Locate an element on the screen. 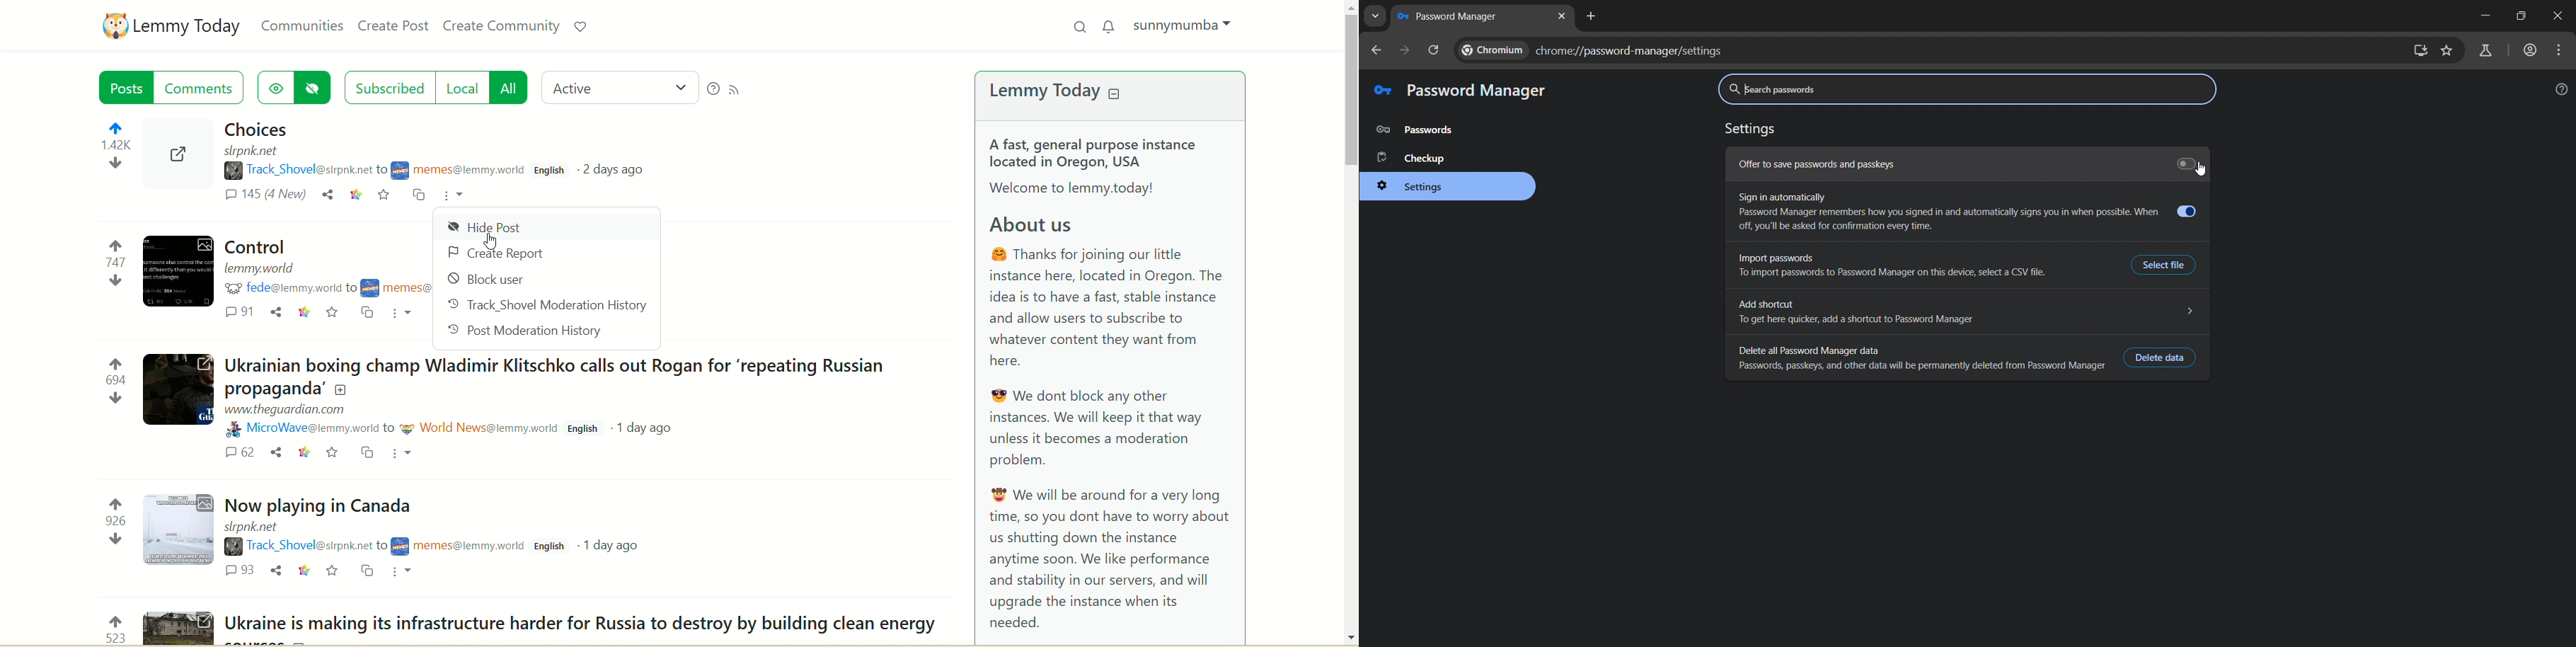 The image size is (2576, 672). block user is located at coordinates (491, 280).